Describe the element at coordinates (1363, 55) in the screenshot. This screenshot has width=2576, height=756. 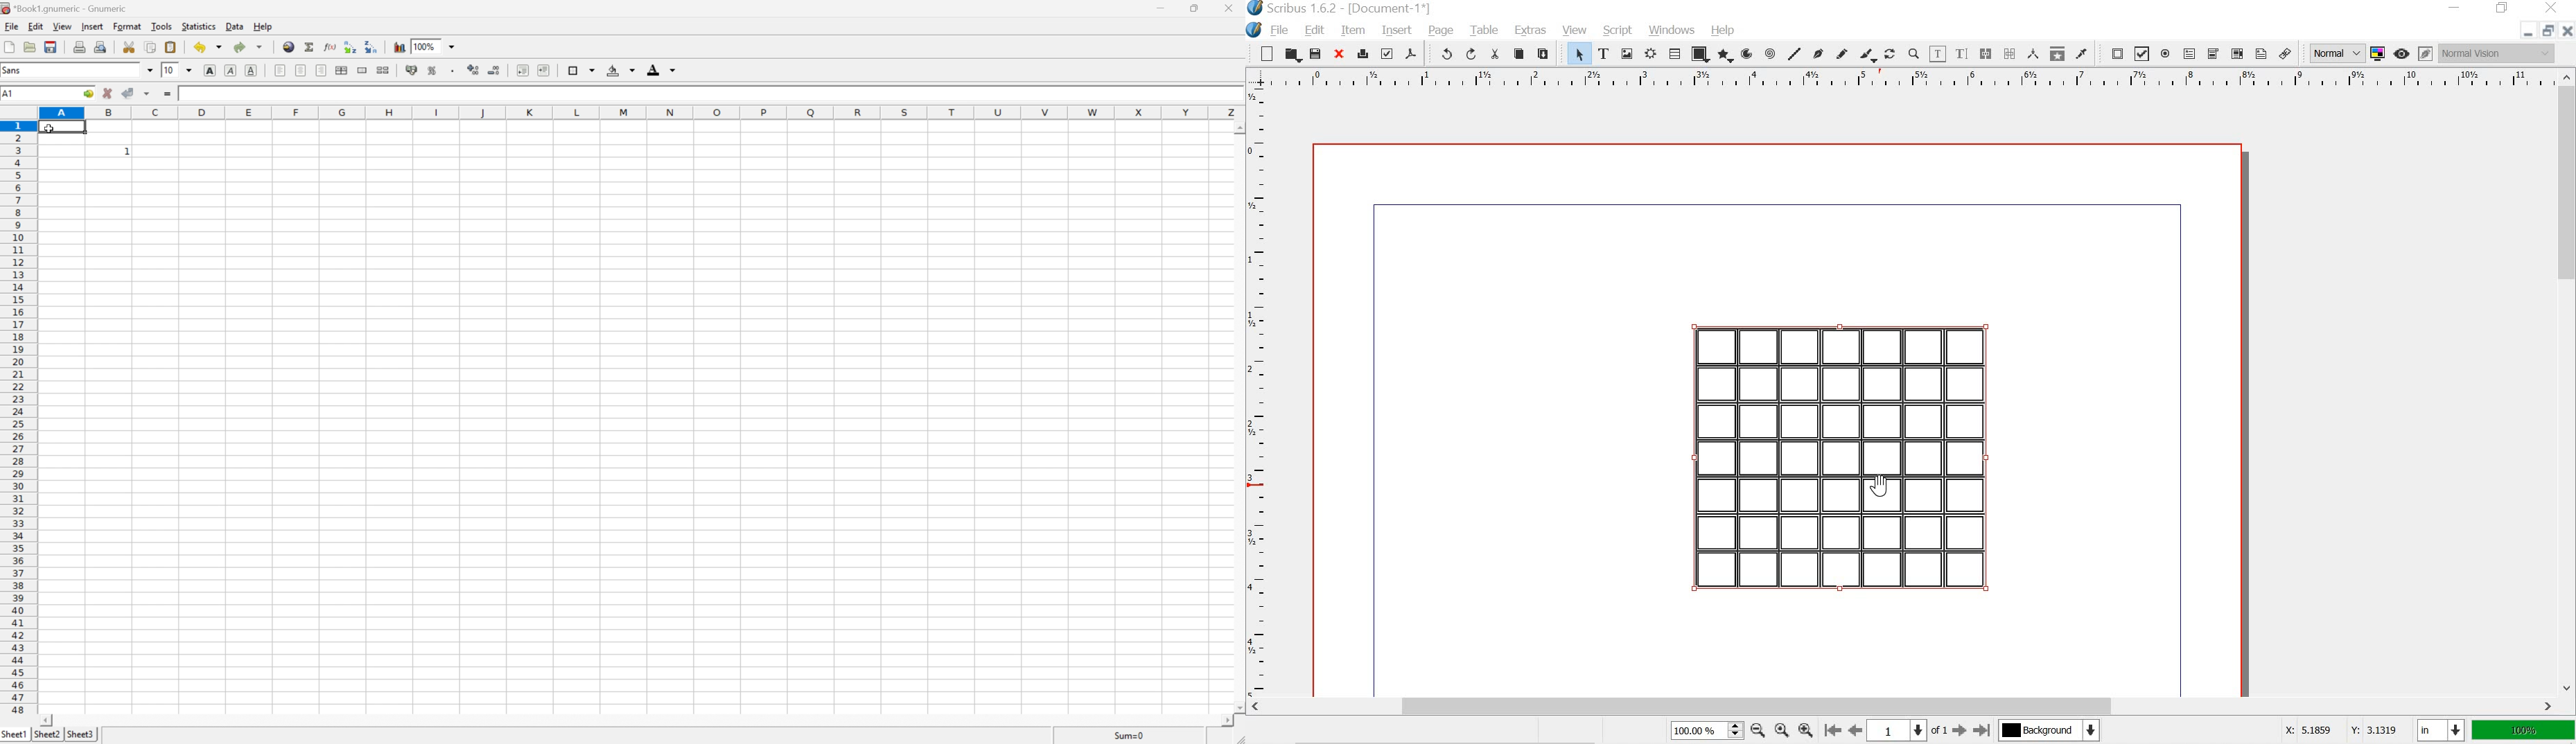
I see `print` at that location.